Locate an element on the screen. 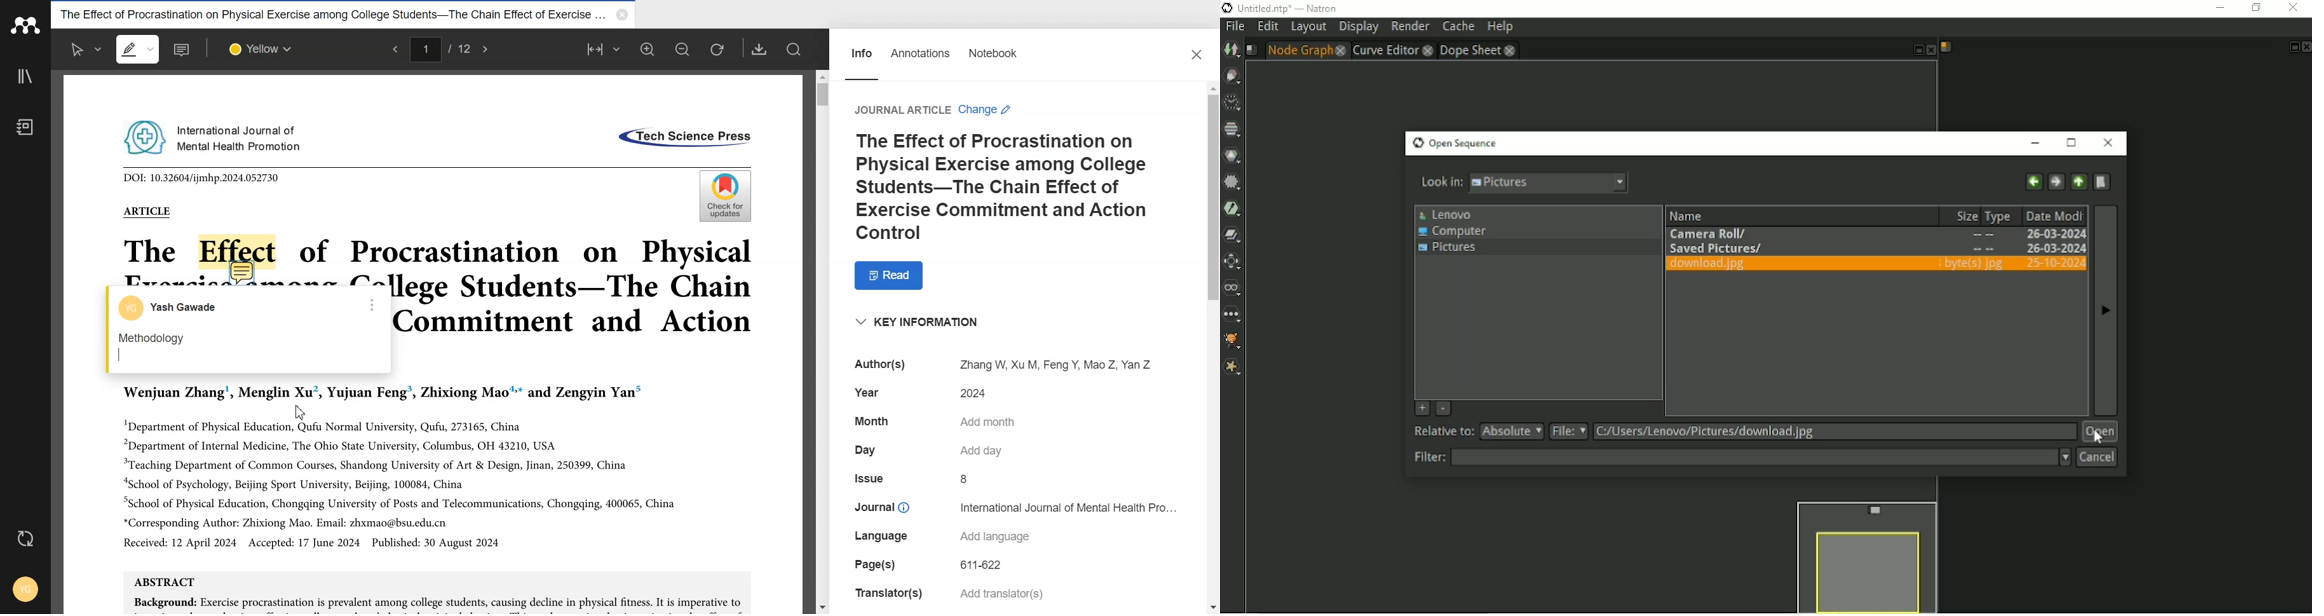 Image resolution: width=2324 pixels, height=616 pixels. Annotations is located at coordinates (920, 57).